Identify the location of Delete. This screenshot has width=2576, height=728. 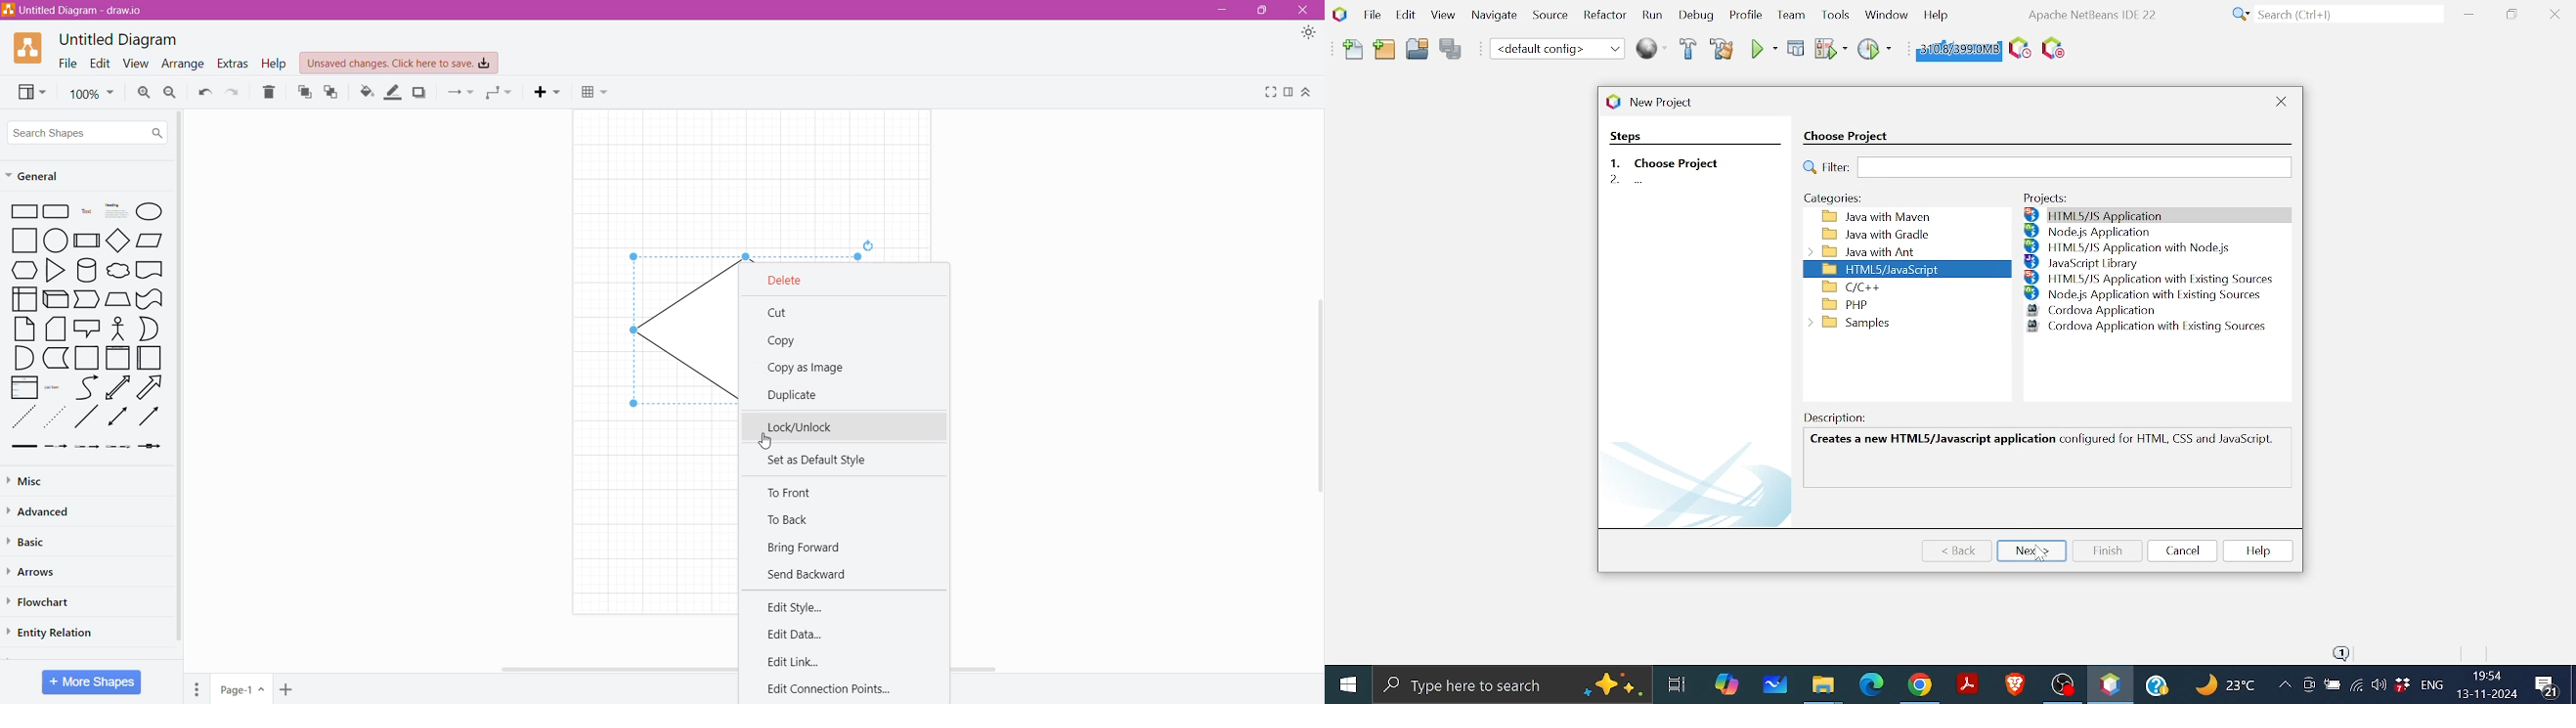
(796, 281).